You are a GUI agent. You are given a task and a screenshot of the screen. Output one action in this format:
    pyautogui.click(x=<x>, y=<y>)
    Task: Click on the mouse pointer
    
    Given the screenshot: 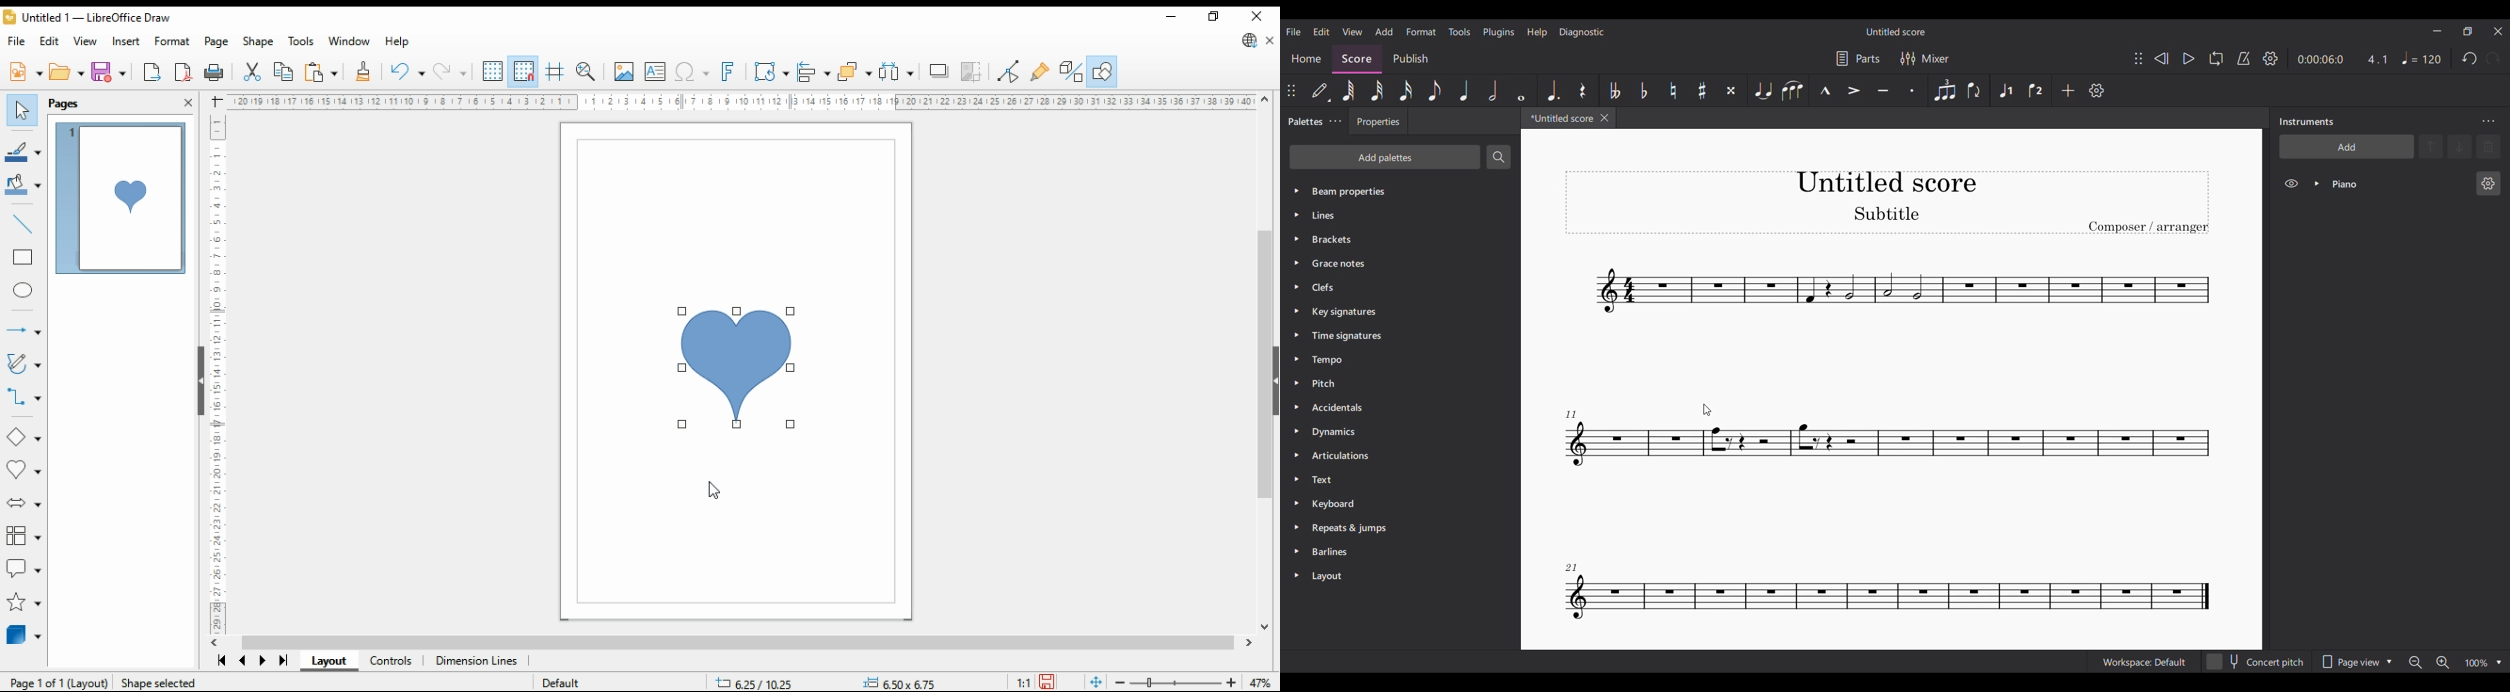 What is the action you would take?
    pyautogui.click(x=686, y=309)
    